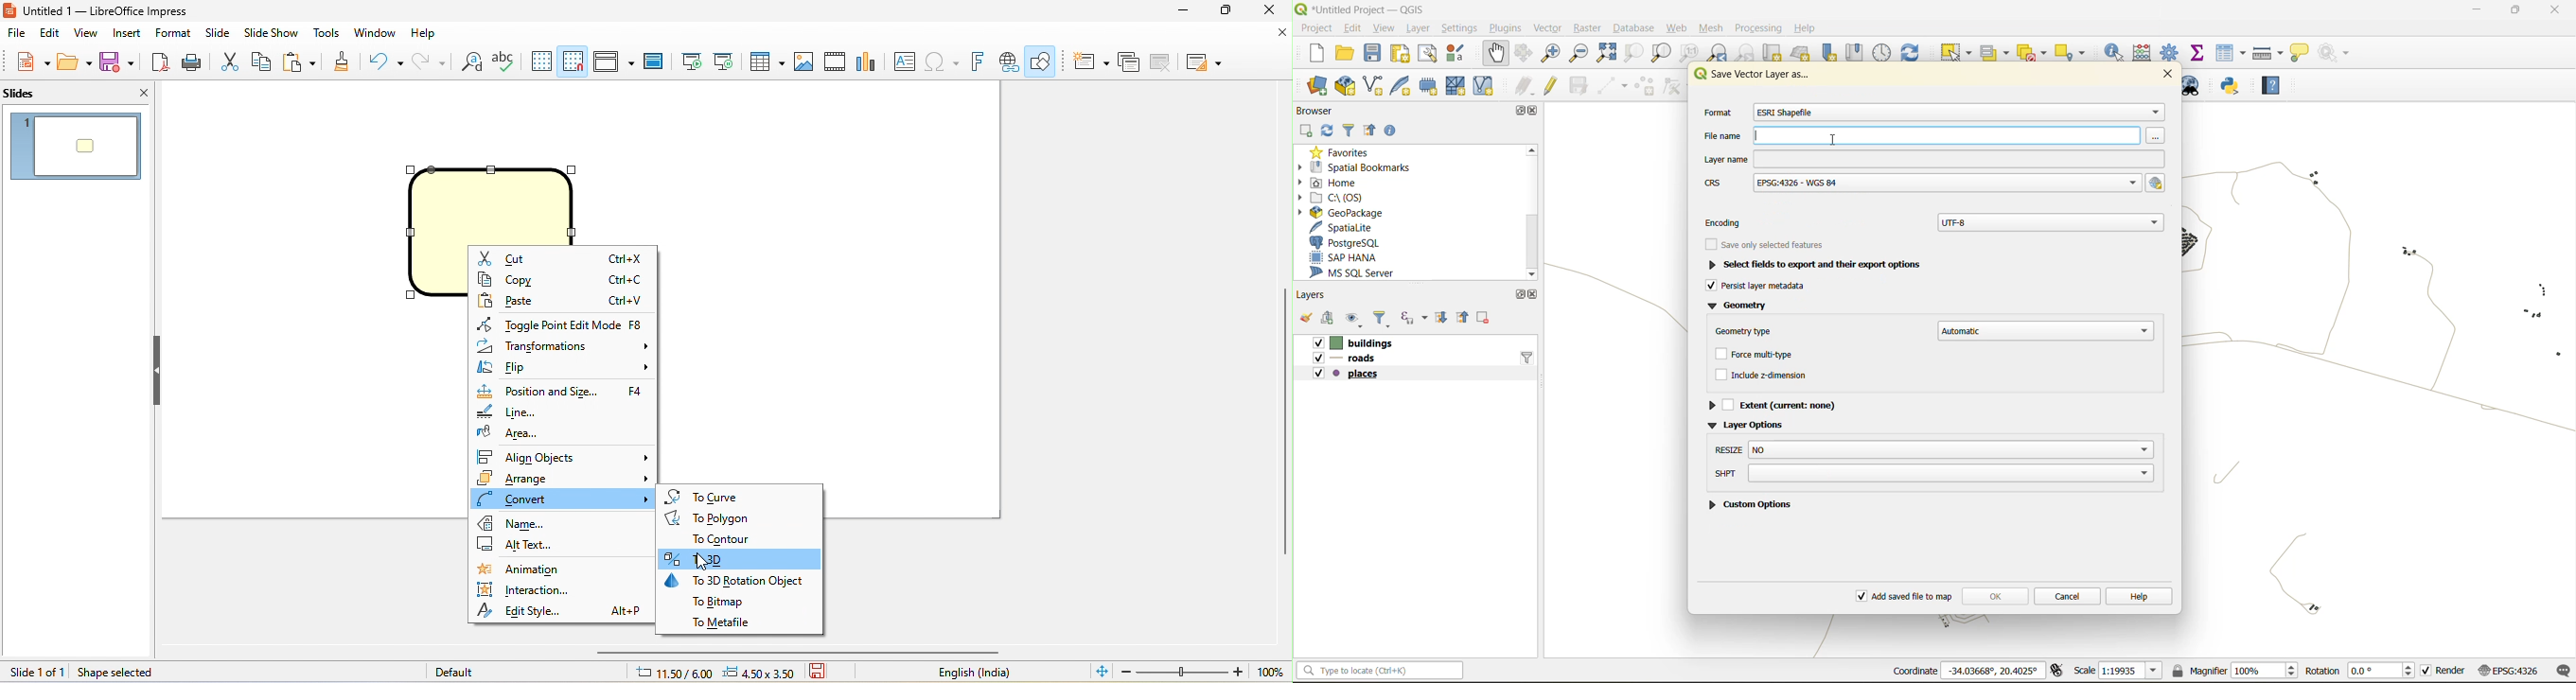 This screenshot has height=700, width=2576. Describe the element at coordinates (1771, 377) in the screenshot. I see `2-dimension` at that location.